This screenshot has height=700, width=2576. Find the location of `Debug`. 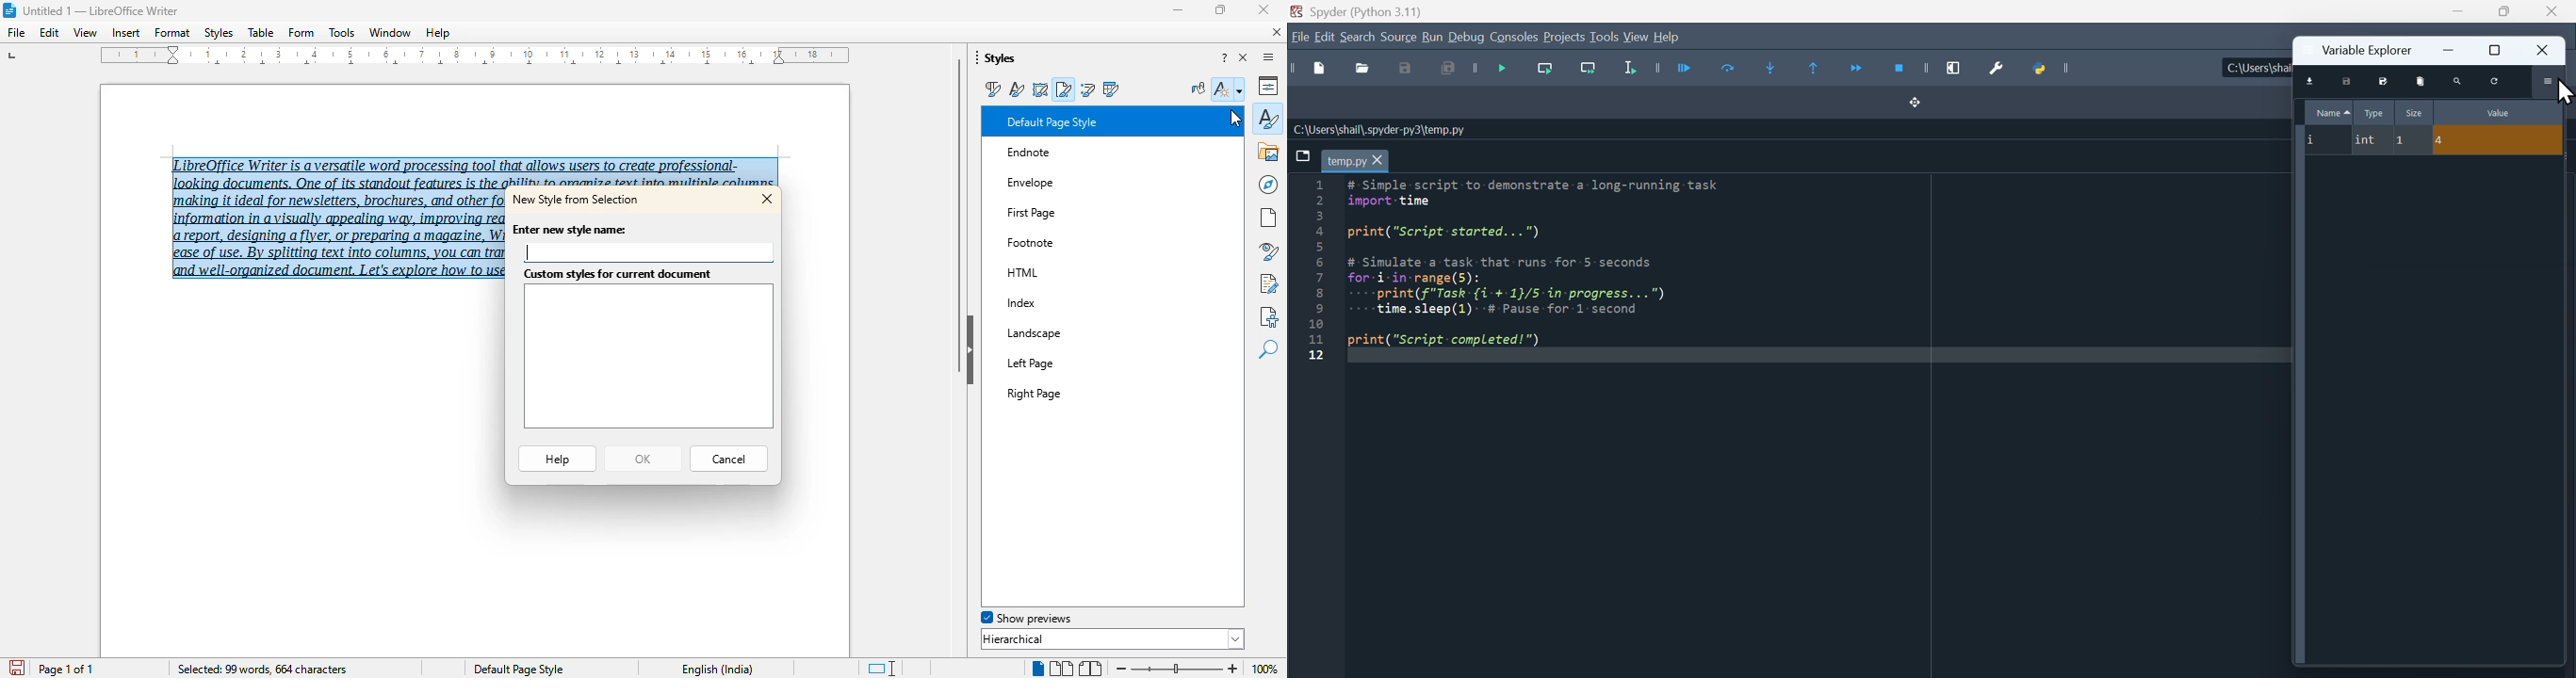

Debug is located at coordinates (1466, 38).